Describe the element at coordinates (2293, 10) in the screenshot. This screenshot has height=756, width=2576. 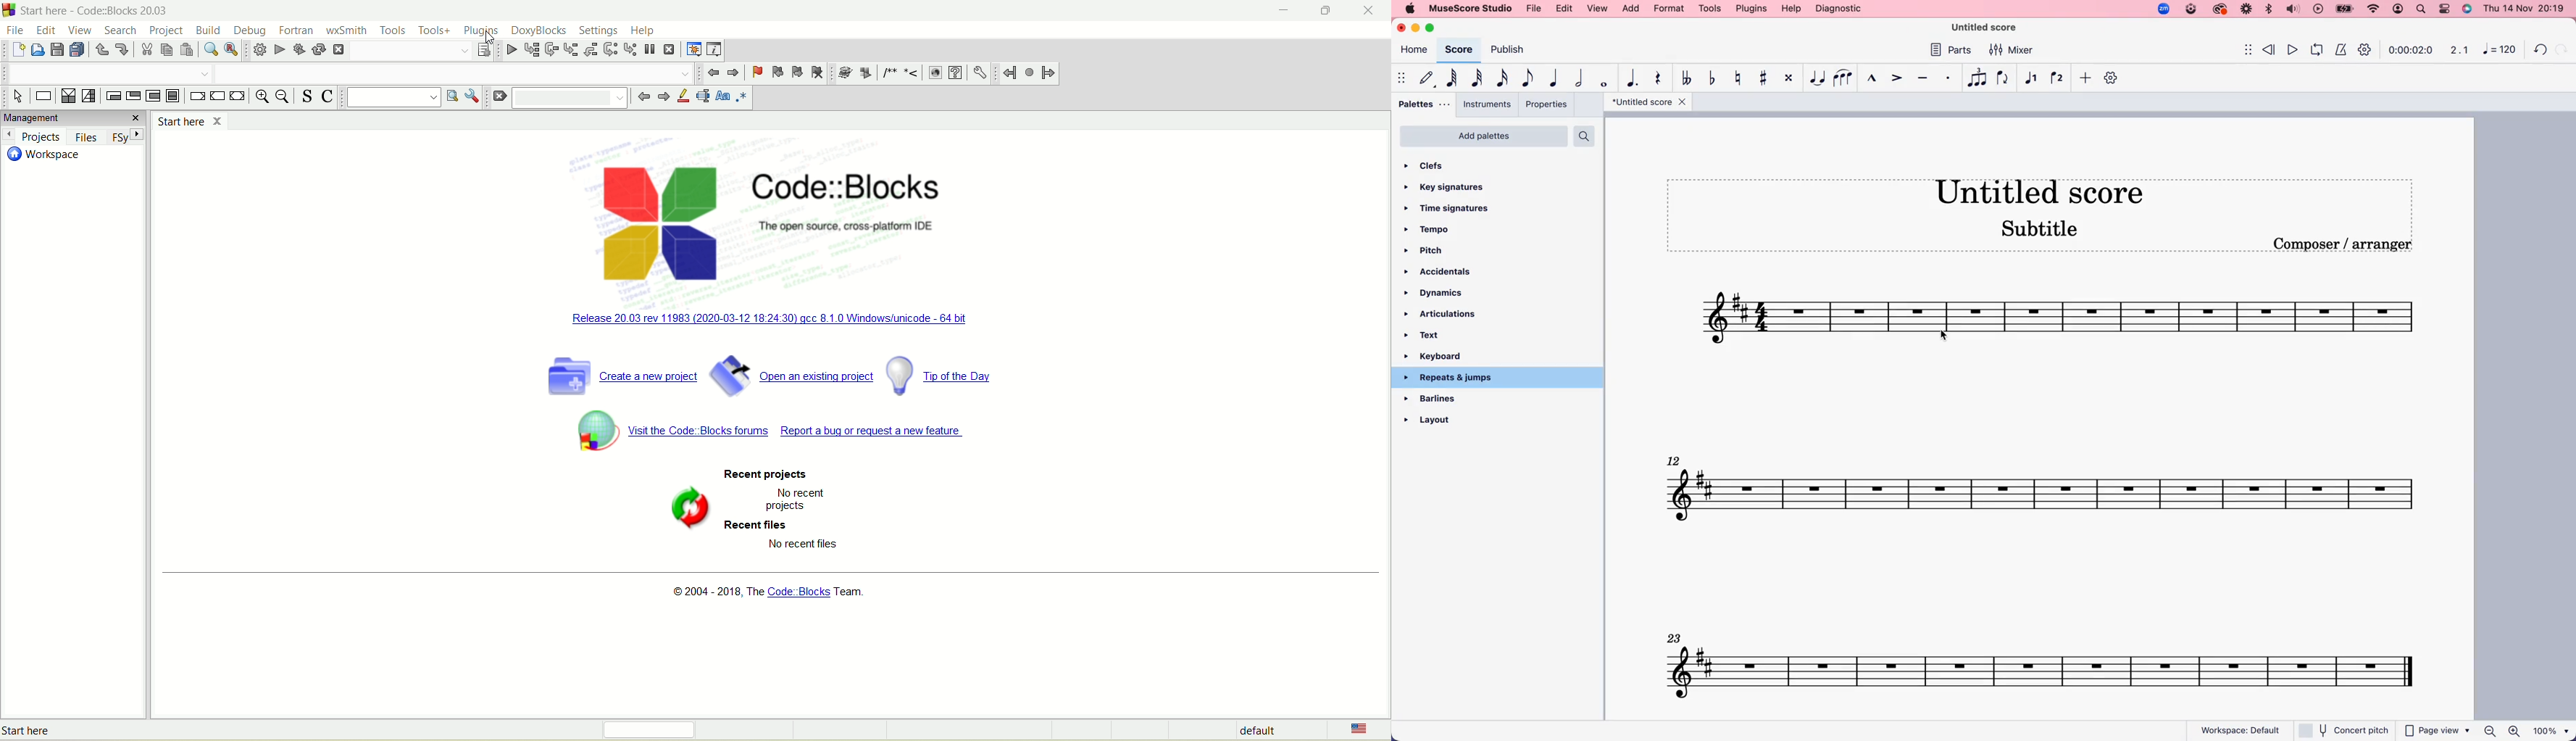
I see `volume` at that location.